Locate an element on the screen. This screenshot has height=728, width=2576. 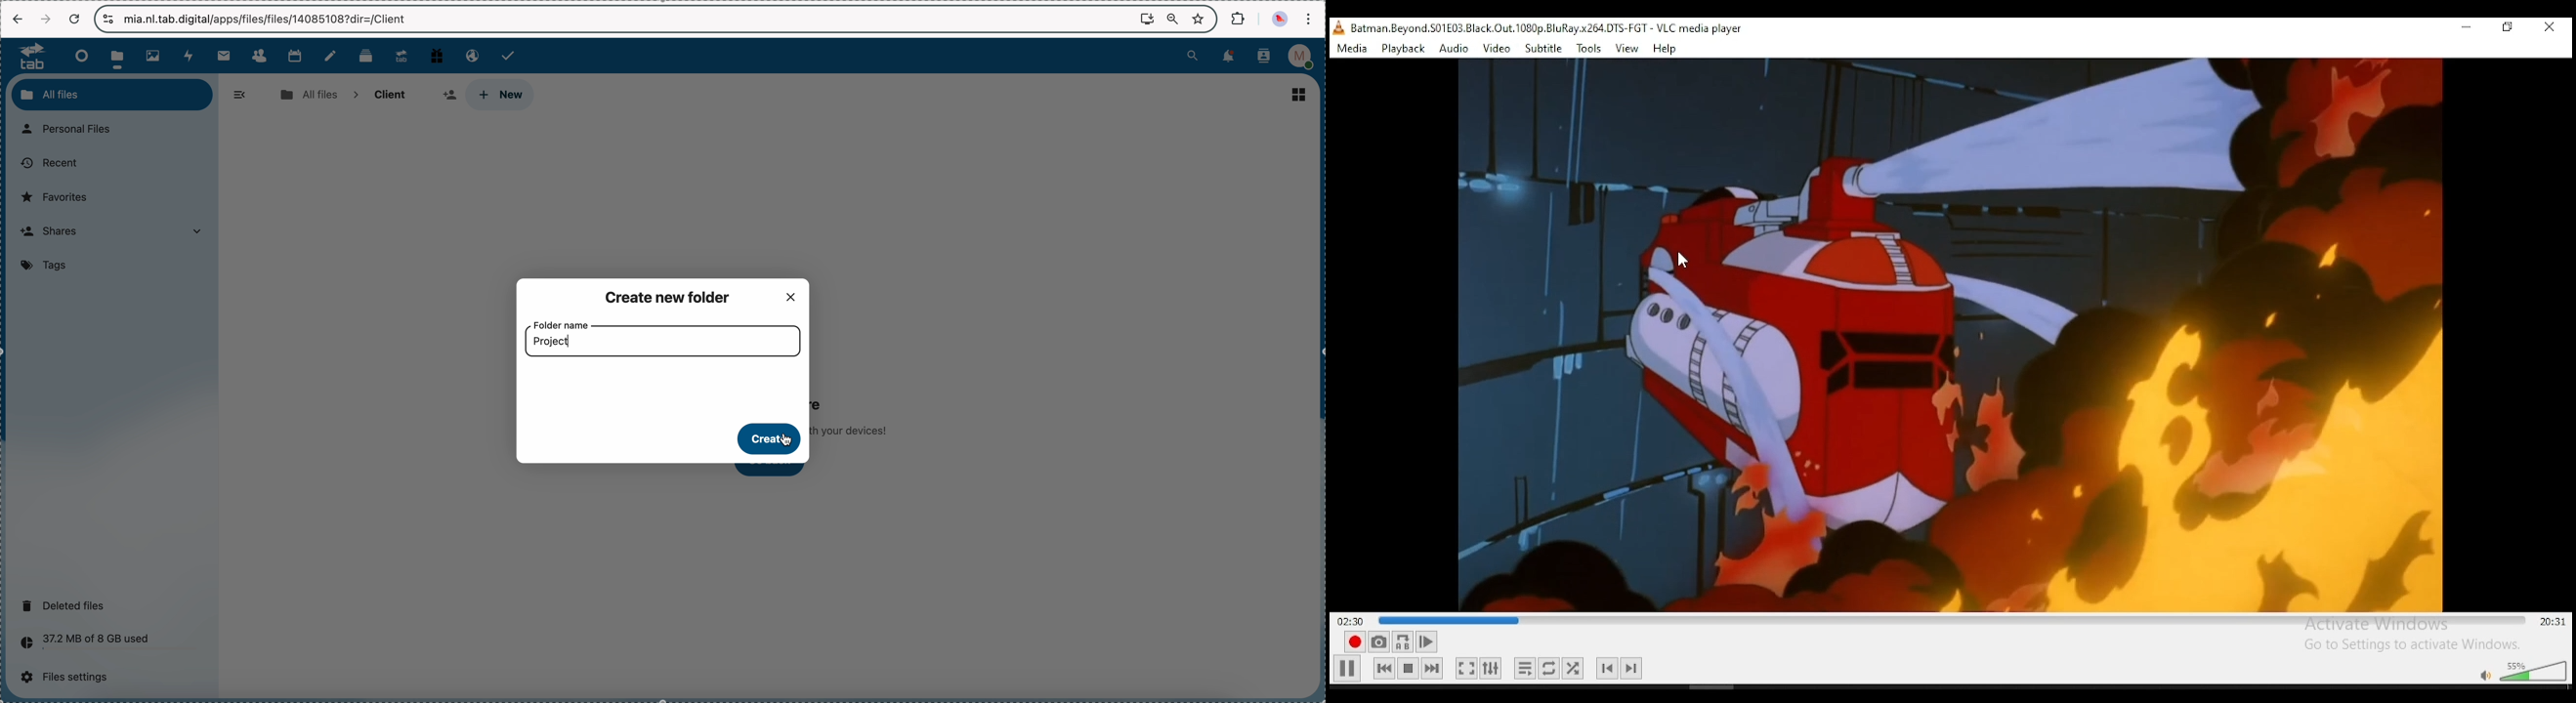
click on files is located at coordinates (120, 56).